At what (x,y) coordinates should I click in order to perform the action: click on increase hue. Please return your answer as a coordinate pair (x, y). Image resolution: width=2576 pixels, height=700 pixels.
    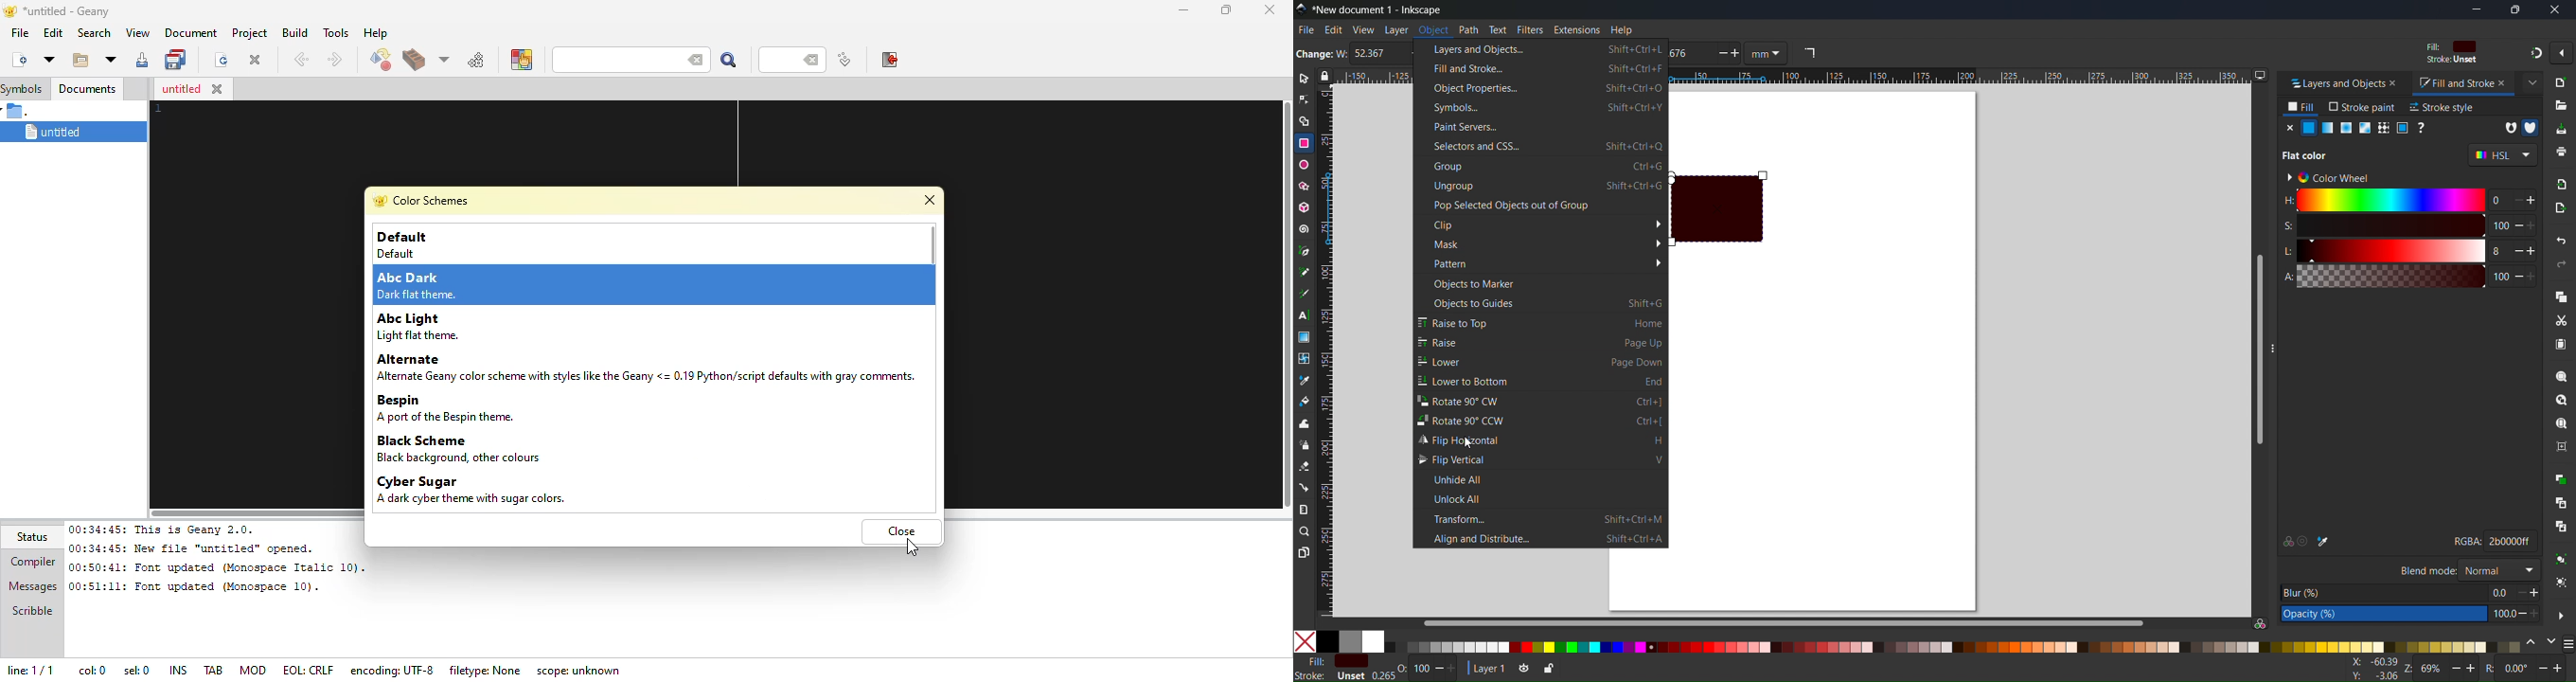
    Looking at the image, I should click on (2514, 201).